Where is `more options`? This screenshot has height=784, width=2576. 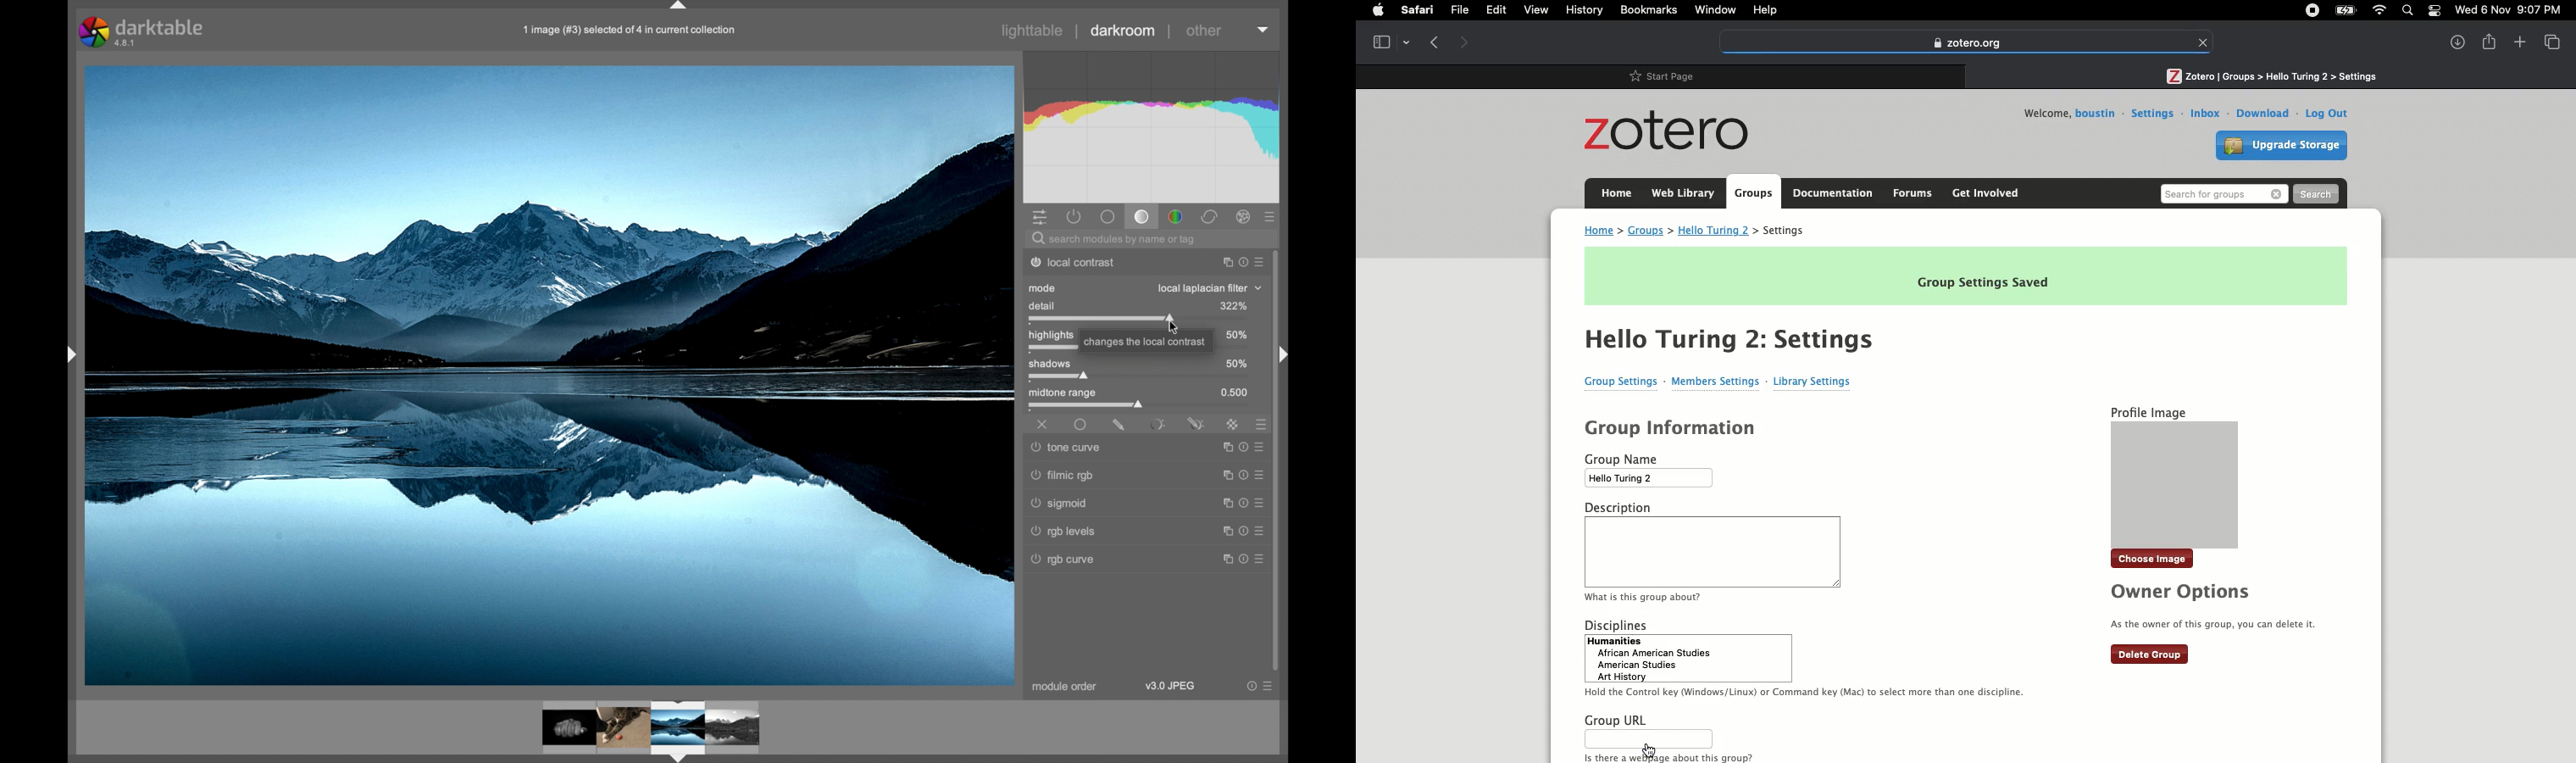 more options is located at coordinates (1246, 447).